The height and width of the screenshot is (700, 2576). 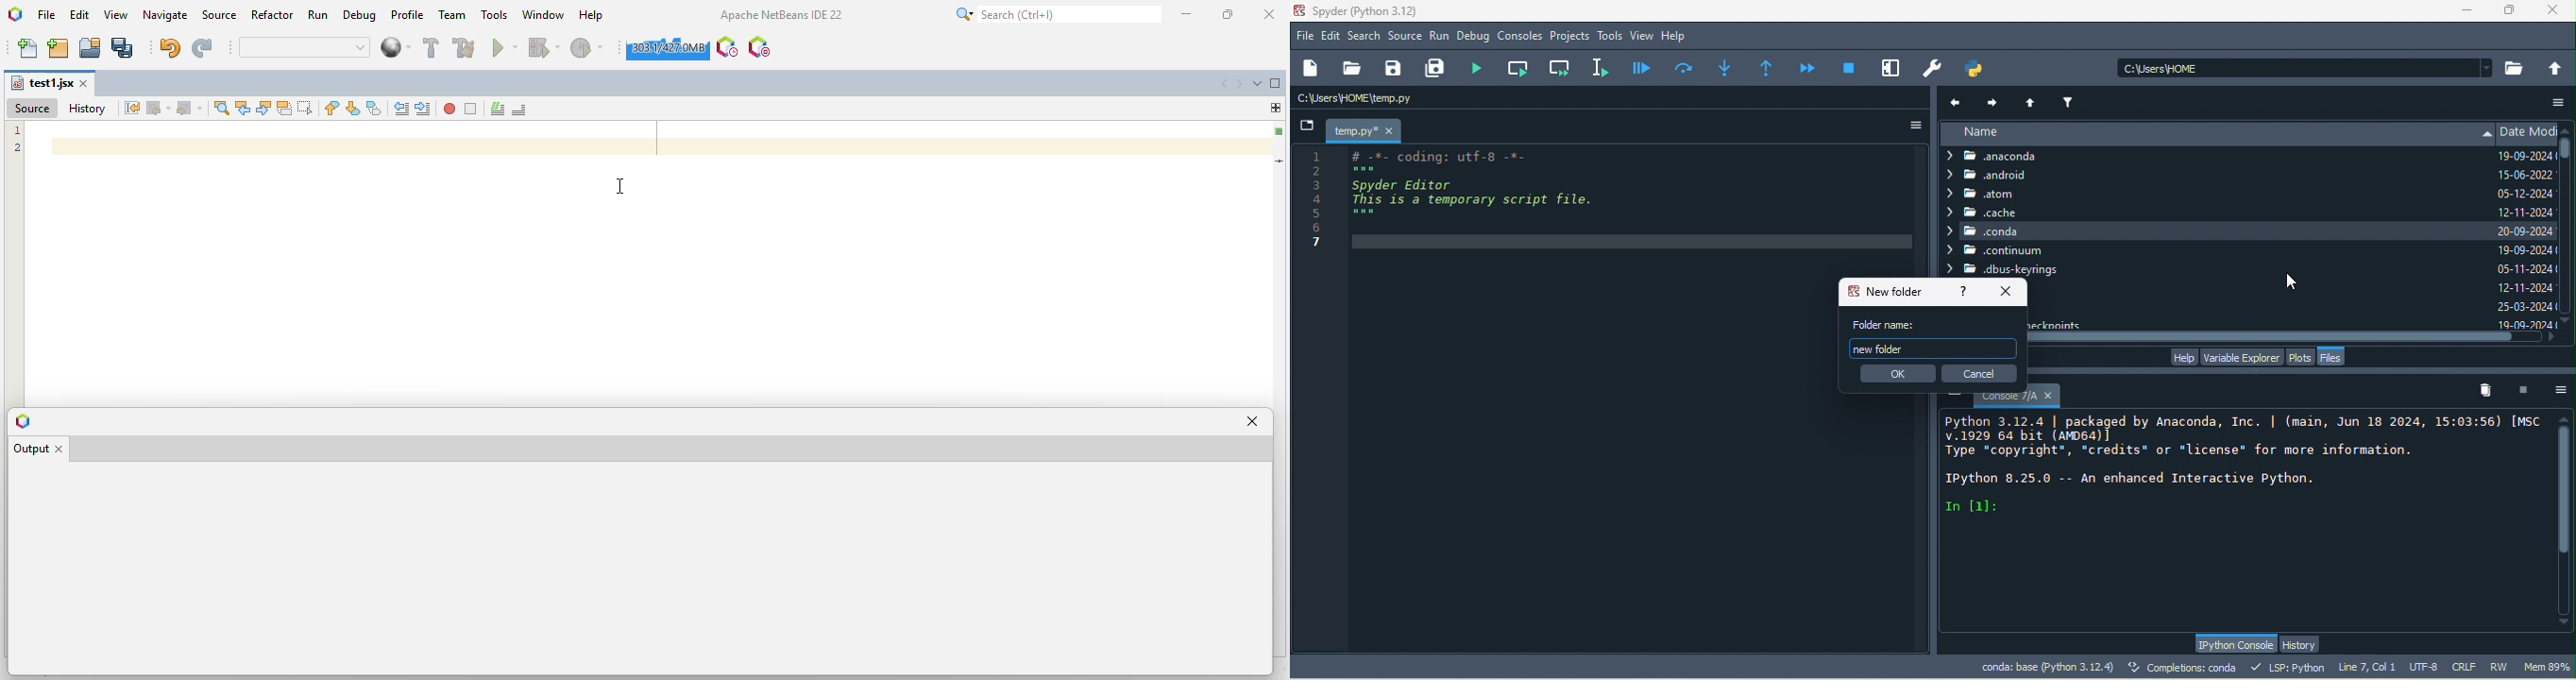 What do you see at coordinates (2562, 389) in the screenshot?
I see `options` at bounding box center [2562, 389].